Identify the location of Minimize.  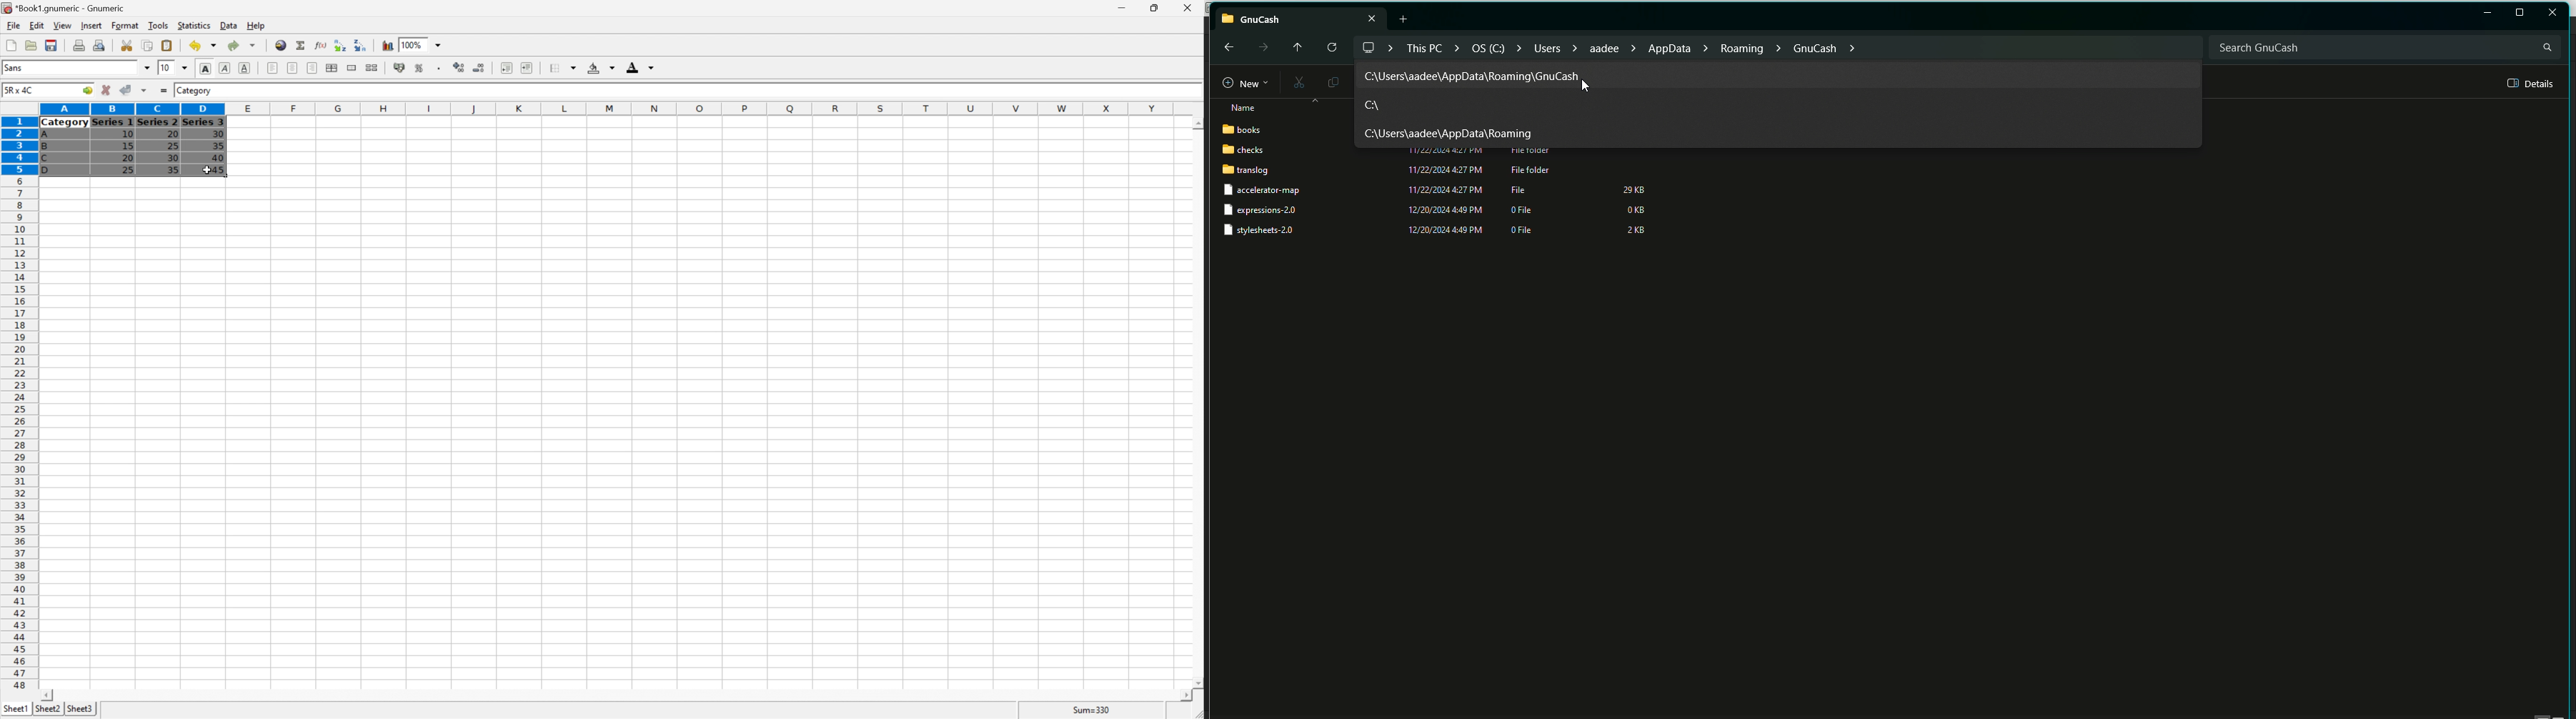
(1119, 8).